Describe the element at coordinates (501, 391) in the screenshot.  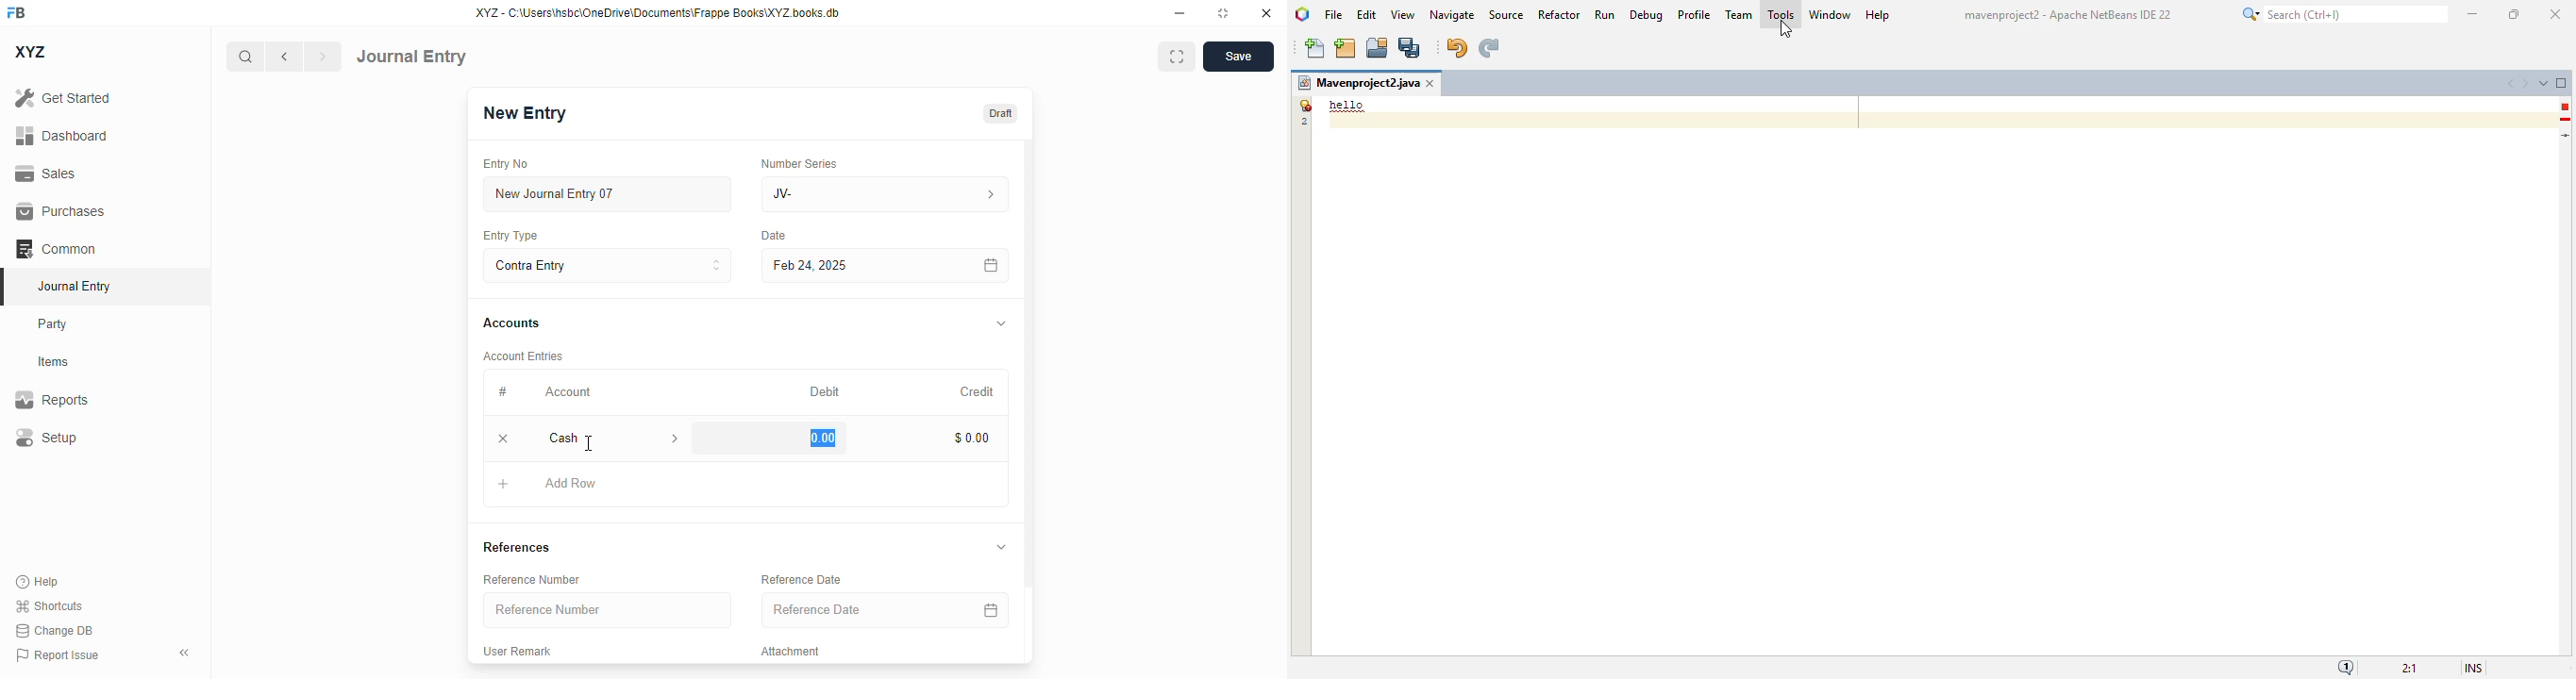
I see `#` at that location.